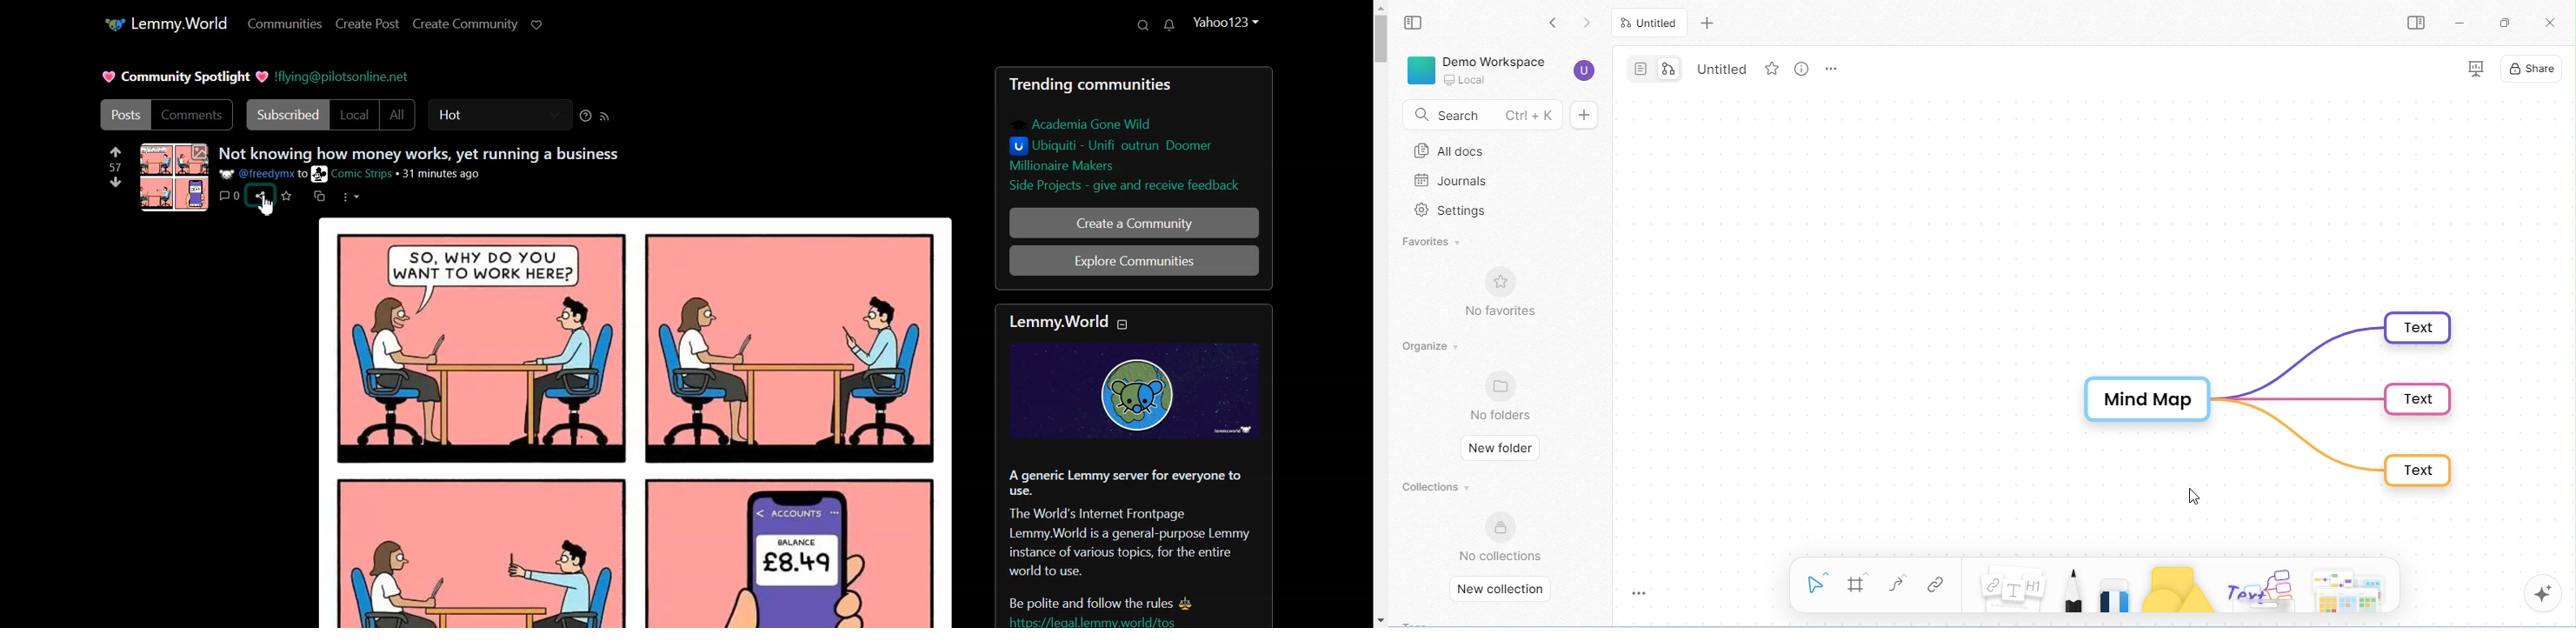 Image resolution: width=2576 pixels, height=644 pixels. What do you see at coordinates (1799, 69) in the screenshot?
I see `view info` at bounding box center [1799, 69].